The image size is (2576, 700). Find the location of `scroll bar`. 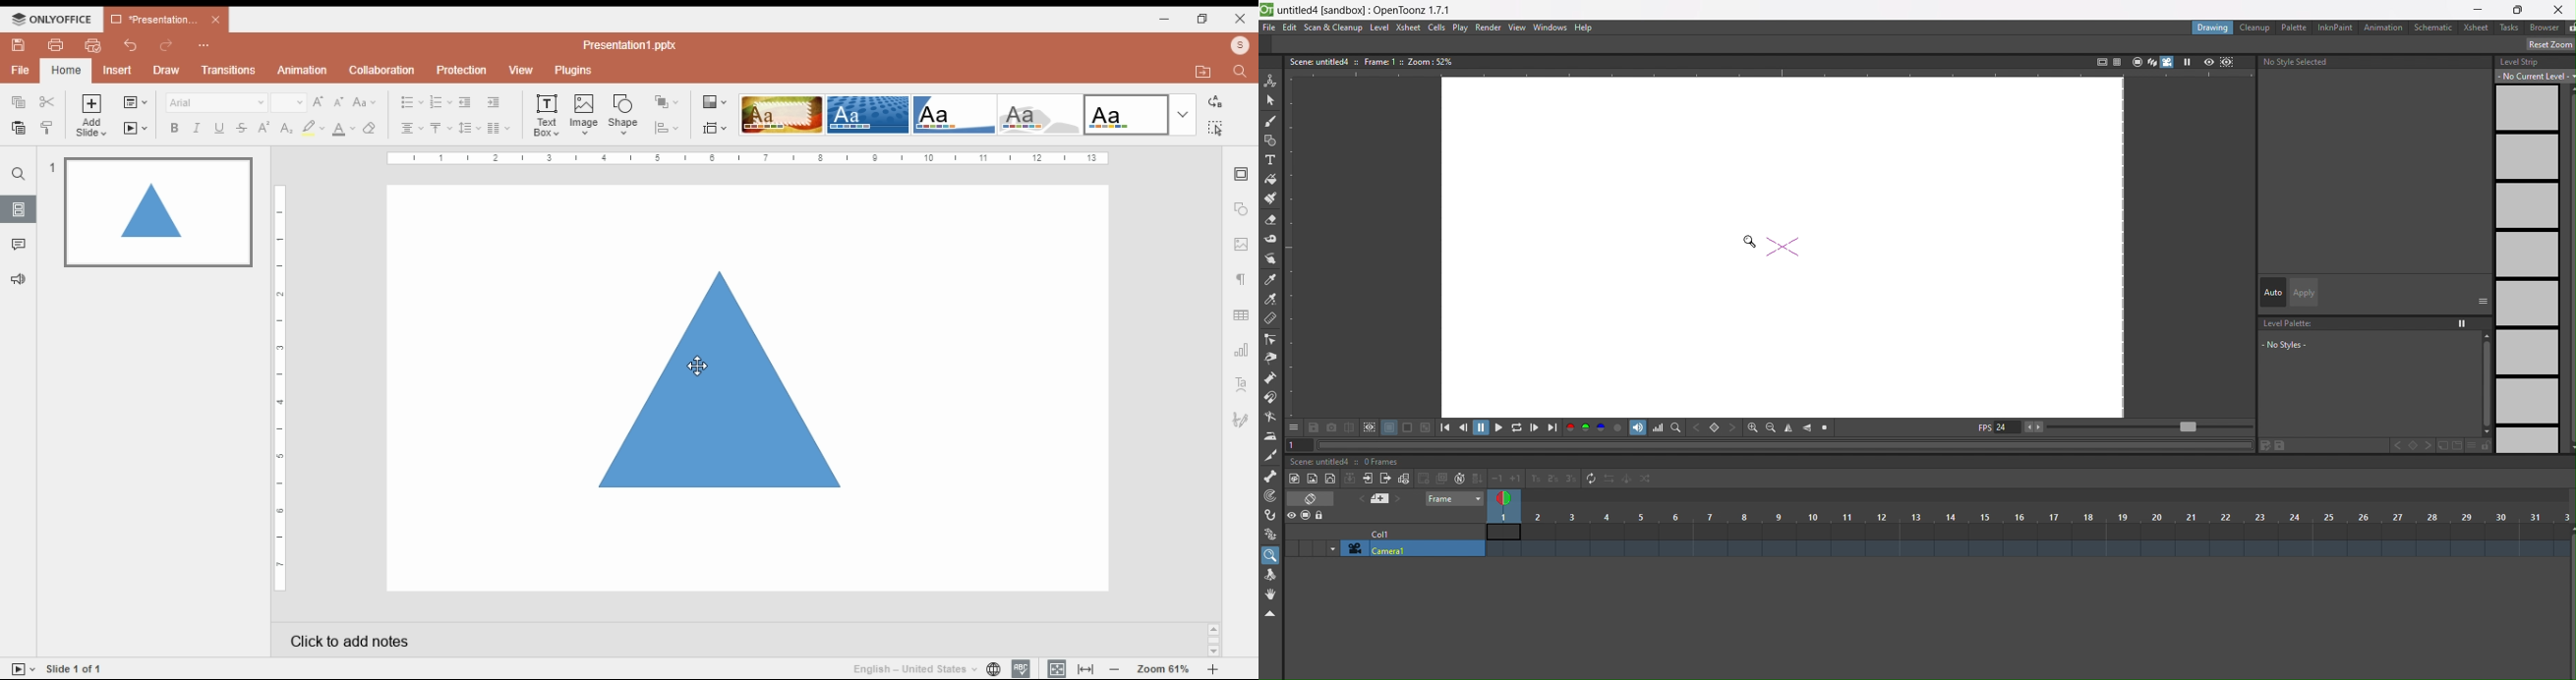

scroll bar is located at coordinates (1212, 639).